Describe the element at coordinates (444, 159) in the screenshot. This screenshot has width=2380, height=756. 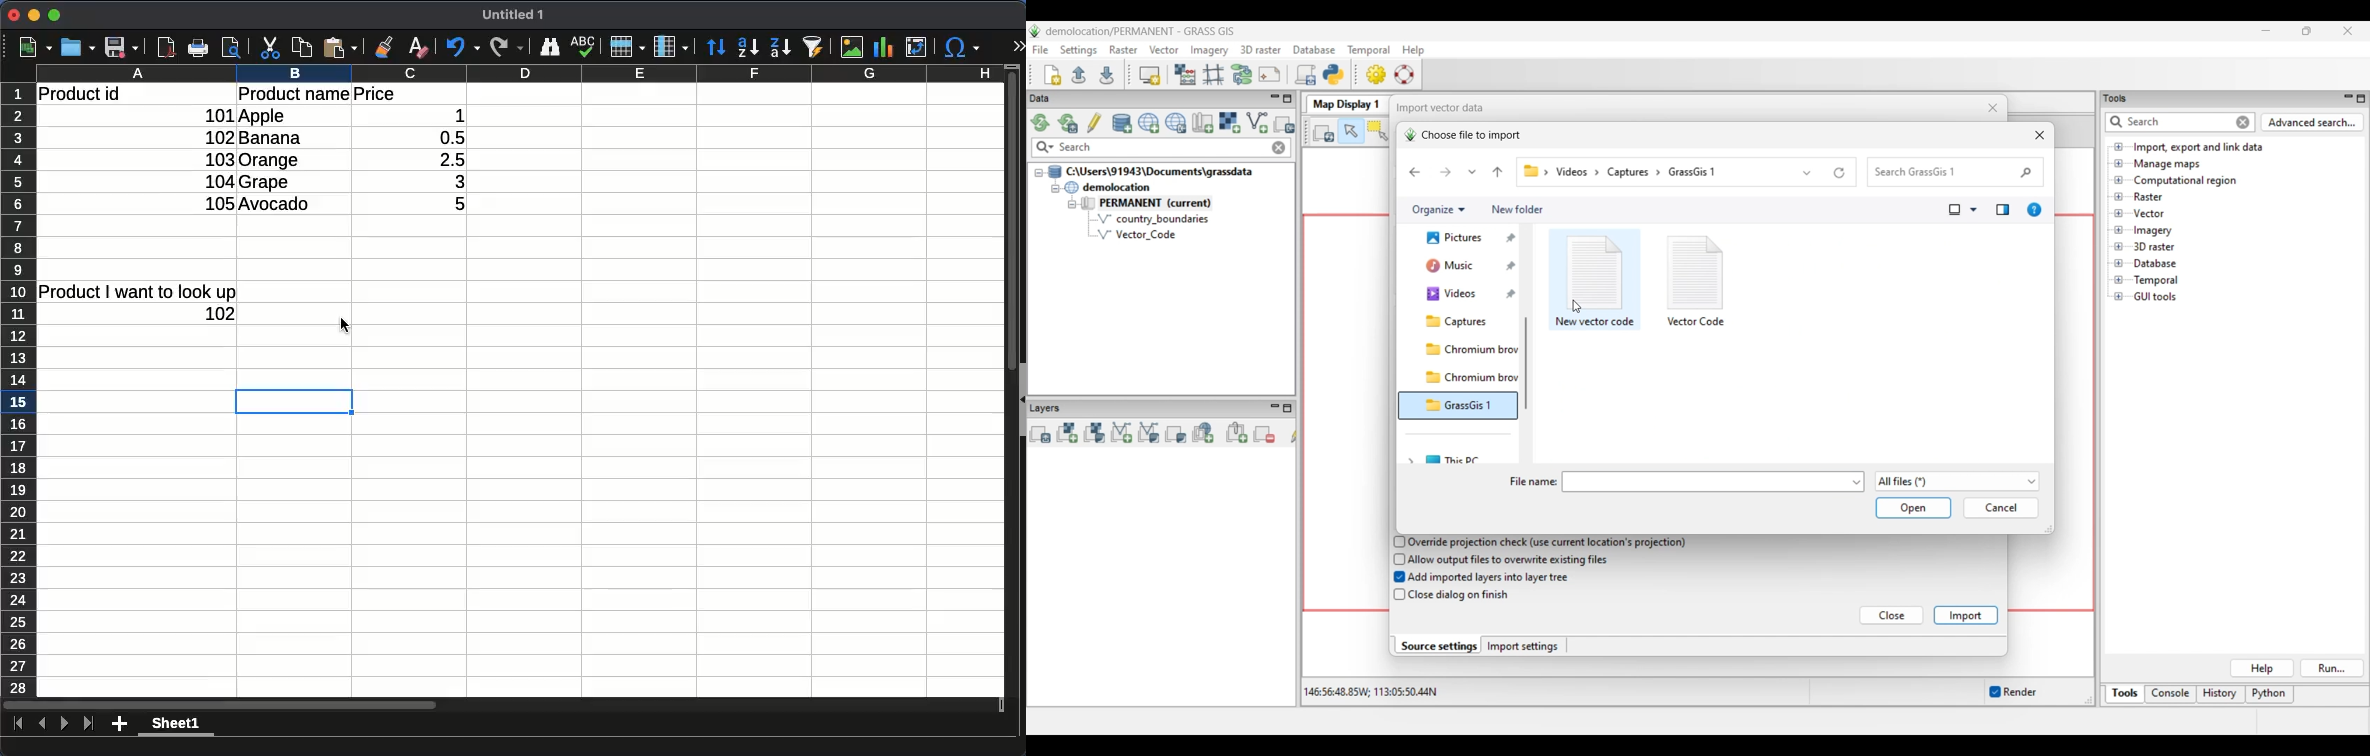
I see `2.5` at that location.